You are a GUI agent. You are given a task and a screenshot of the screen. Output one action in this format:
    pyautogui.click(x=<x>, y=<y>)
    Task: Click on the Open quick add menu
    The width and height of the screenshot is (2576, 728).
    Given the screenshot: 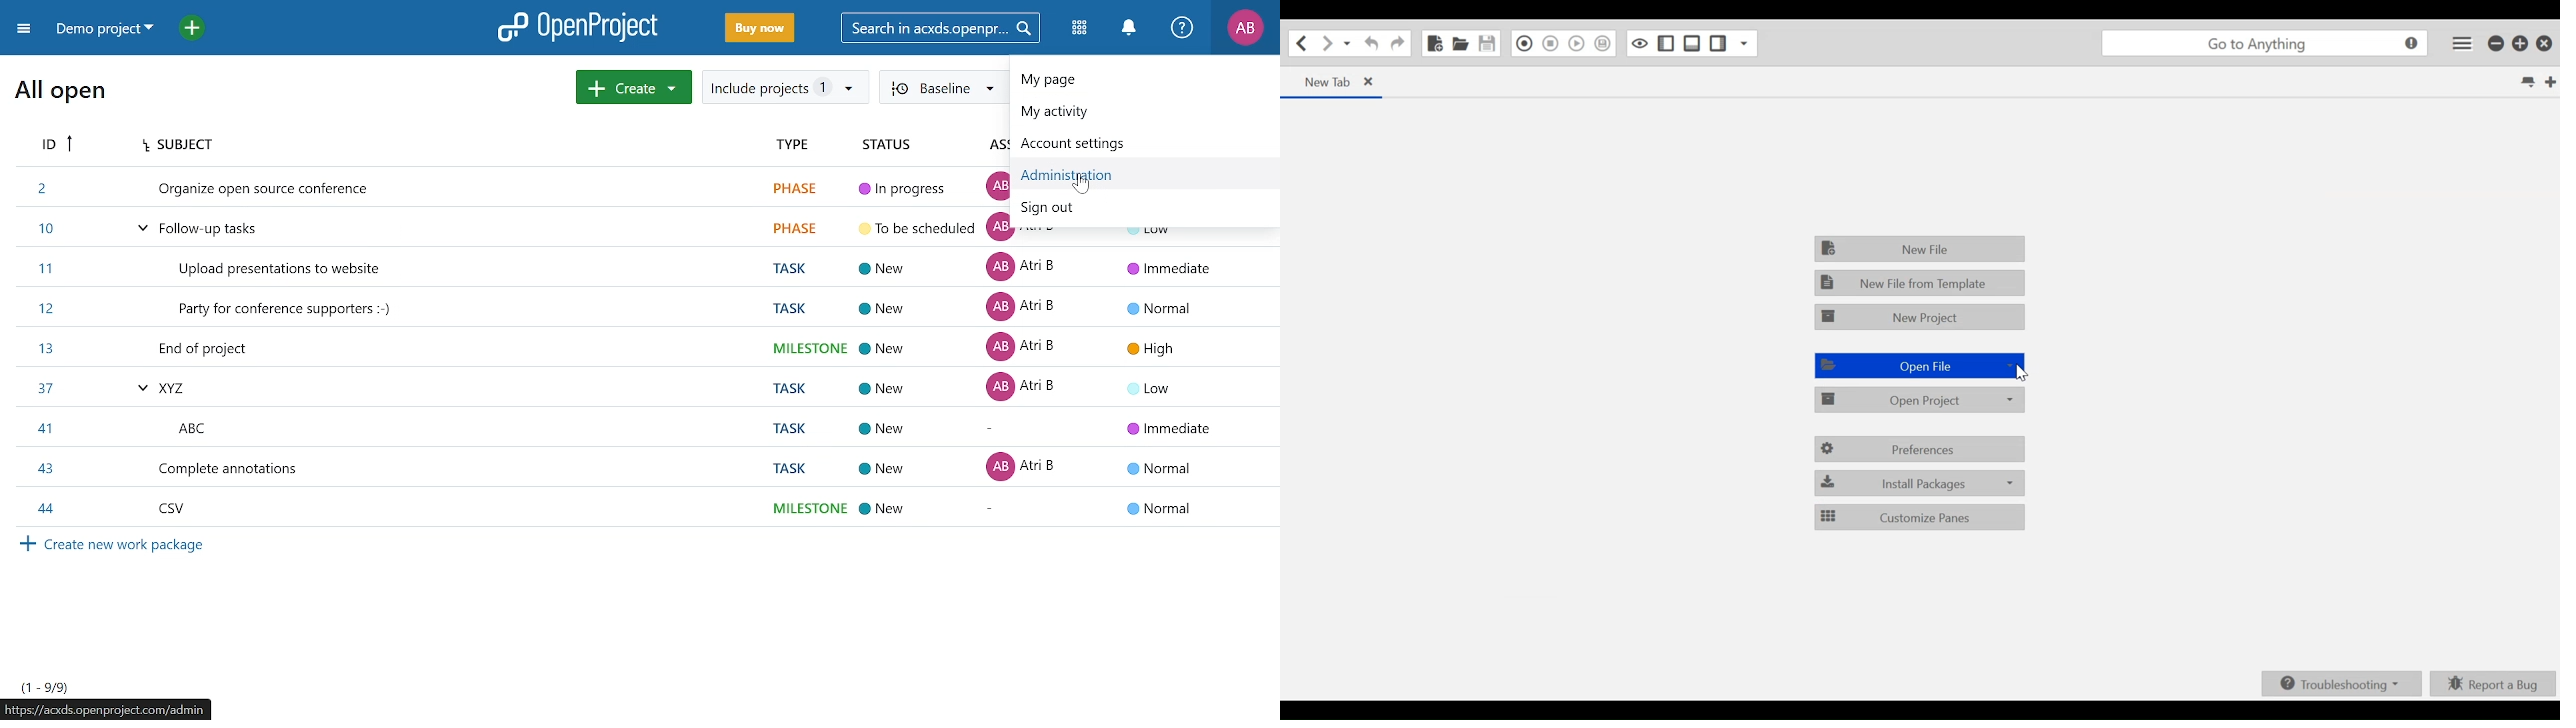 What is the action you would take?
    pyautogui.click(x=192, y=27)
    